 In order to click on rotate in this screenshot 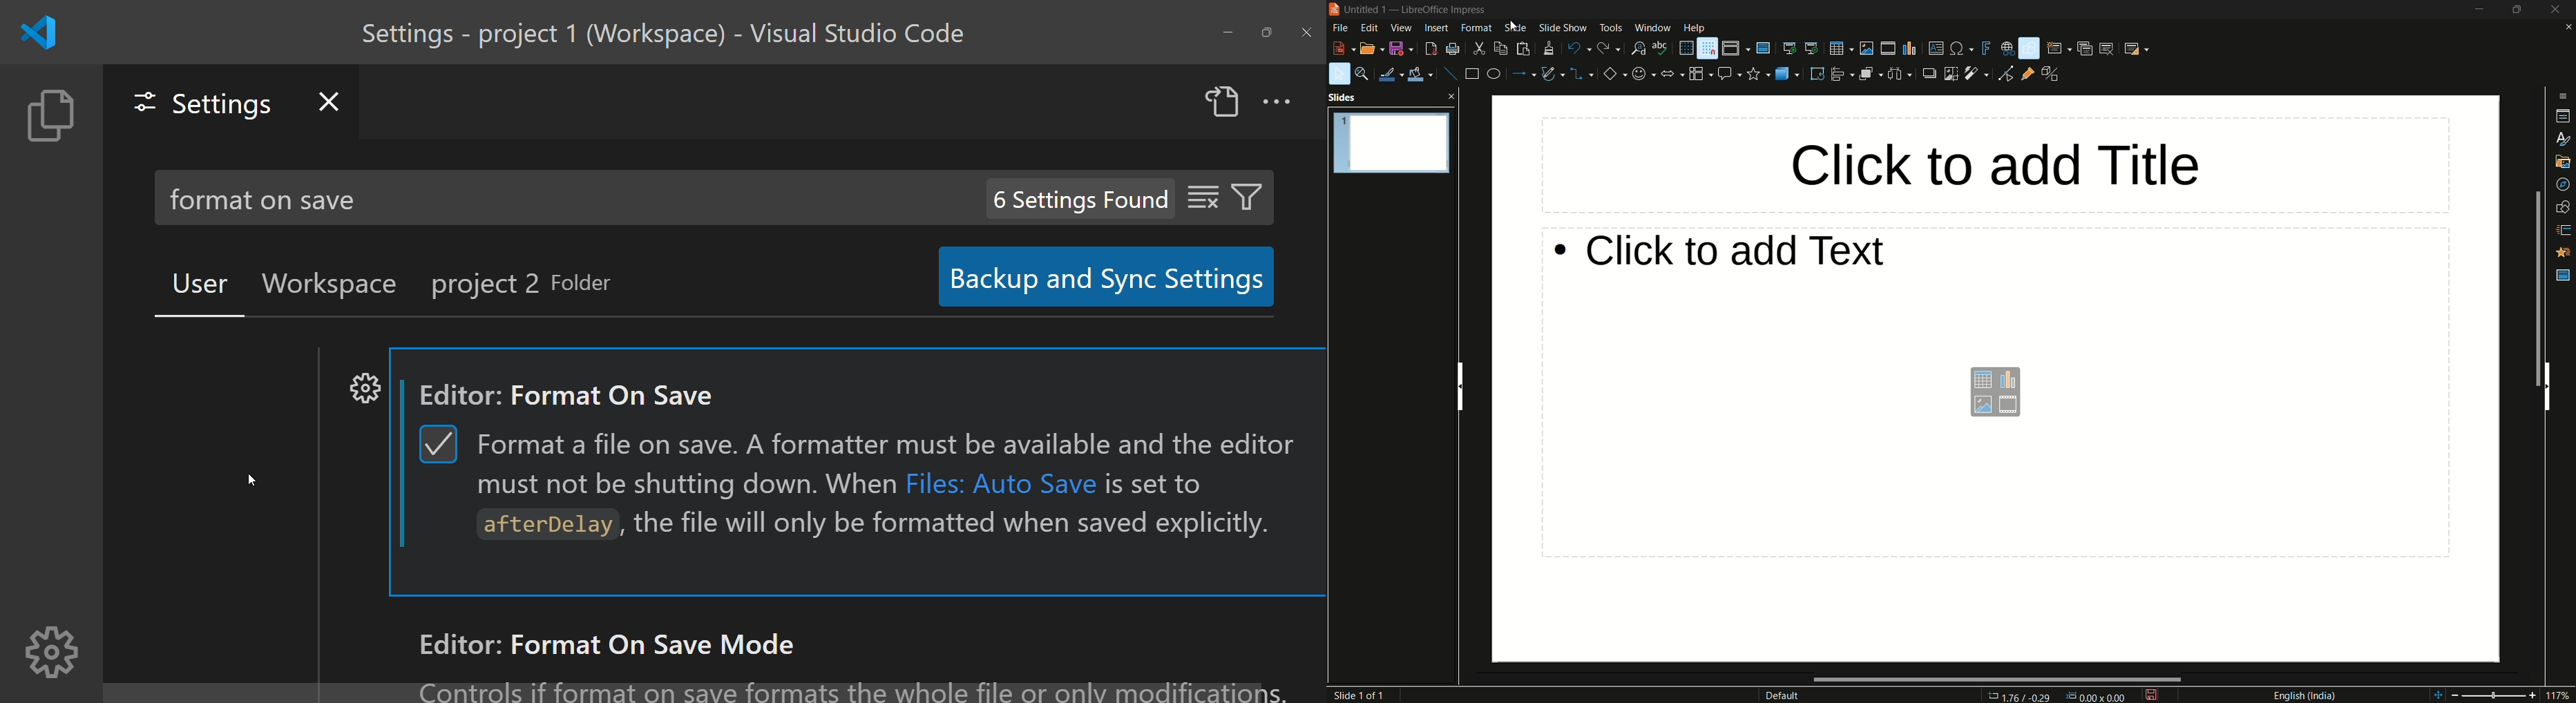, I will do `click(1817, 74)`.